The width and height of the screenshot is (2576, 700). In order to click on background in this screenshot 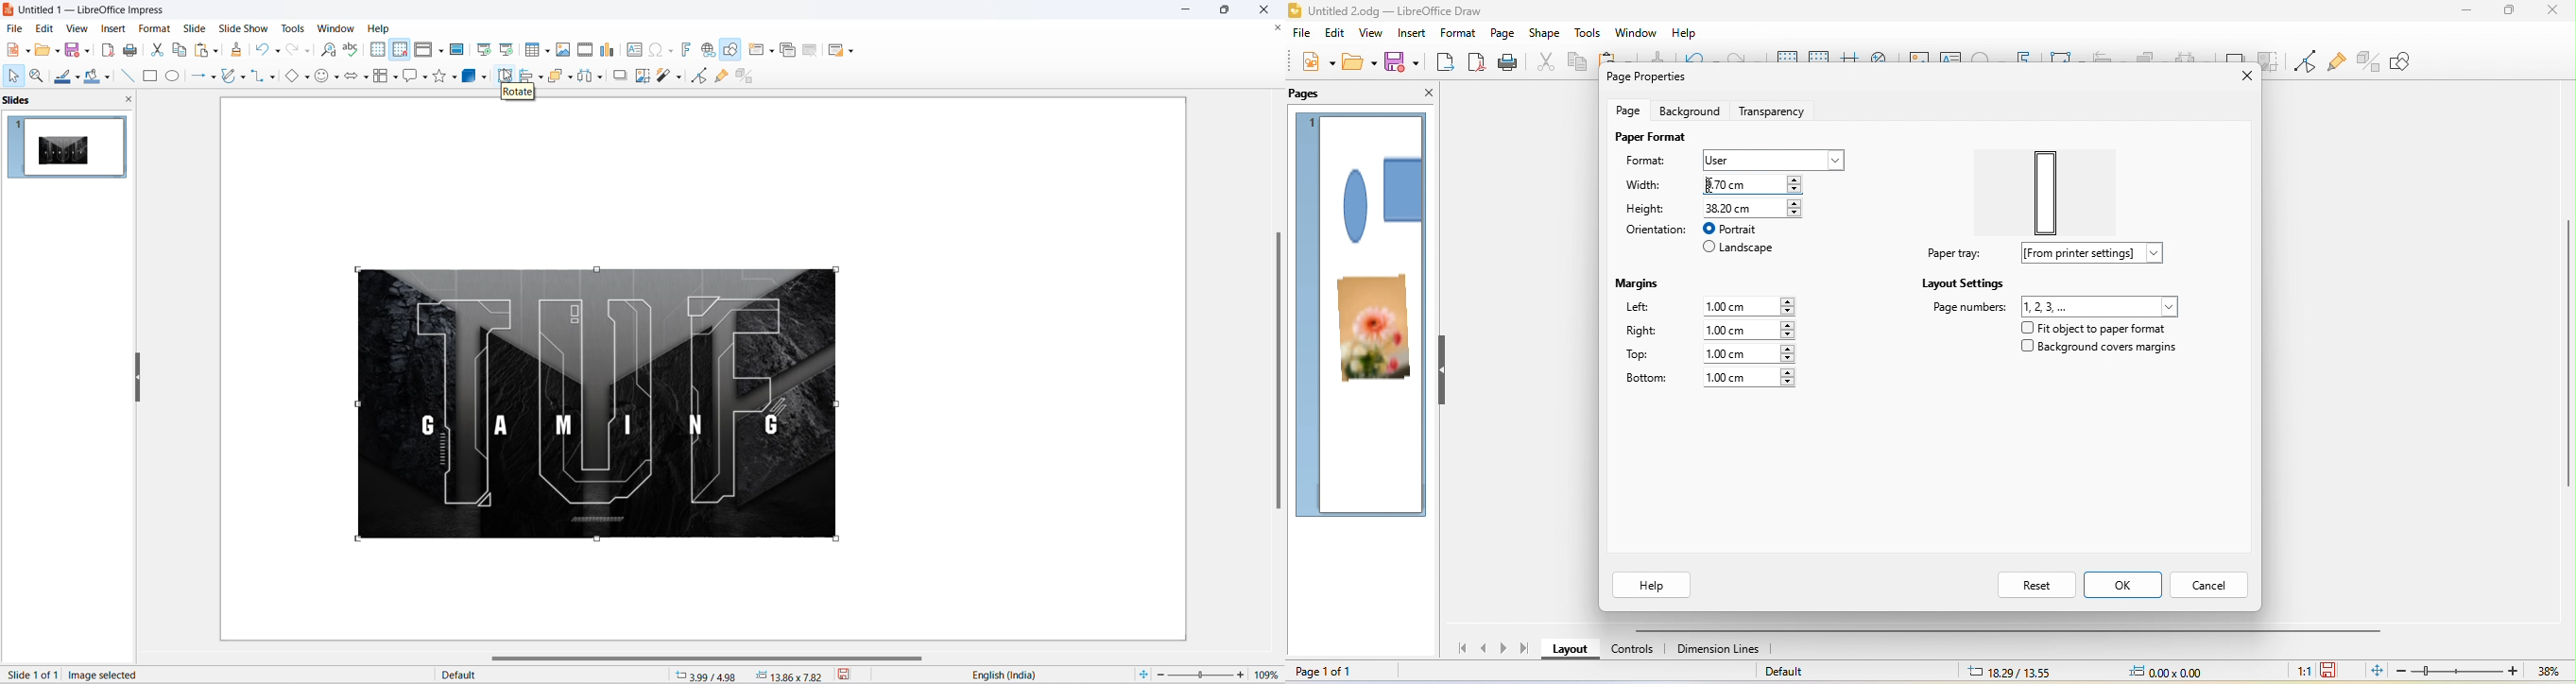, I will do `click(1691, 112)`.